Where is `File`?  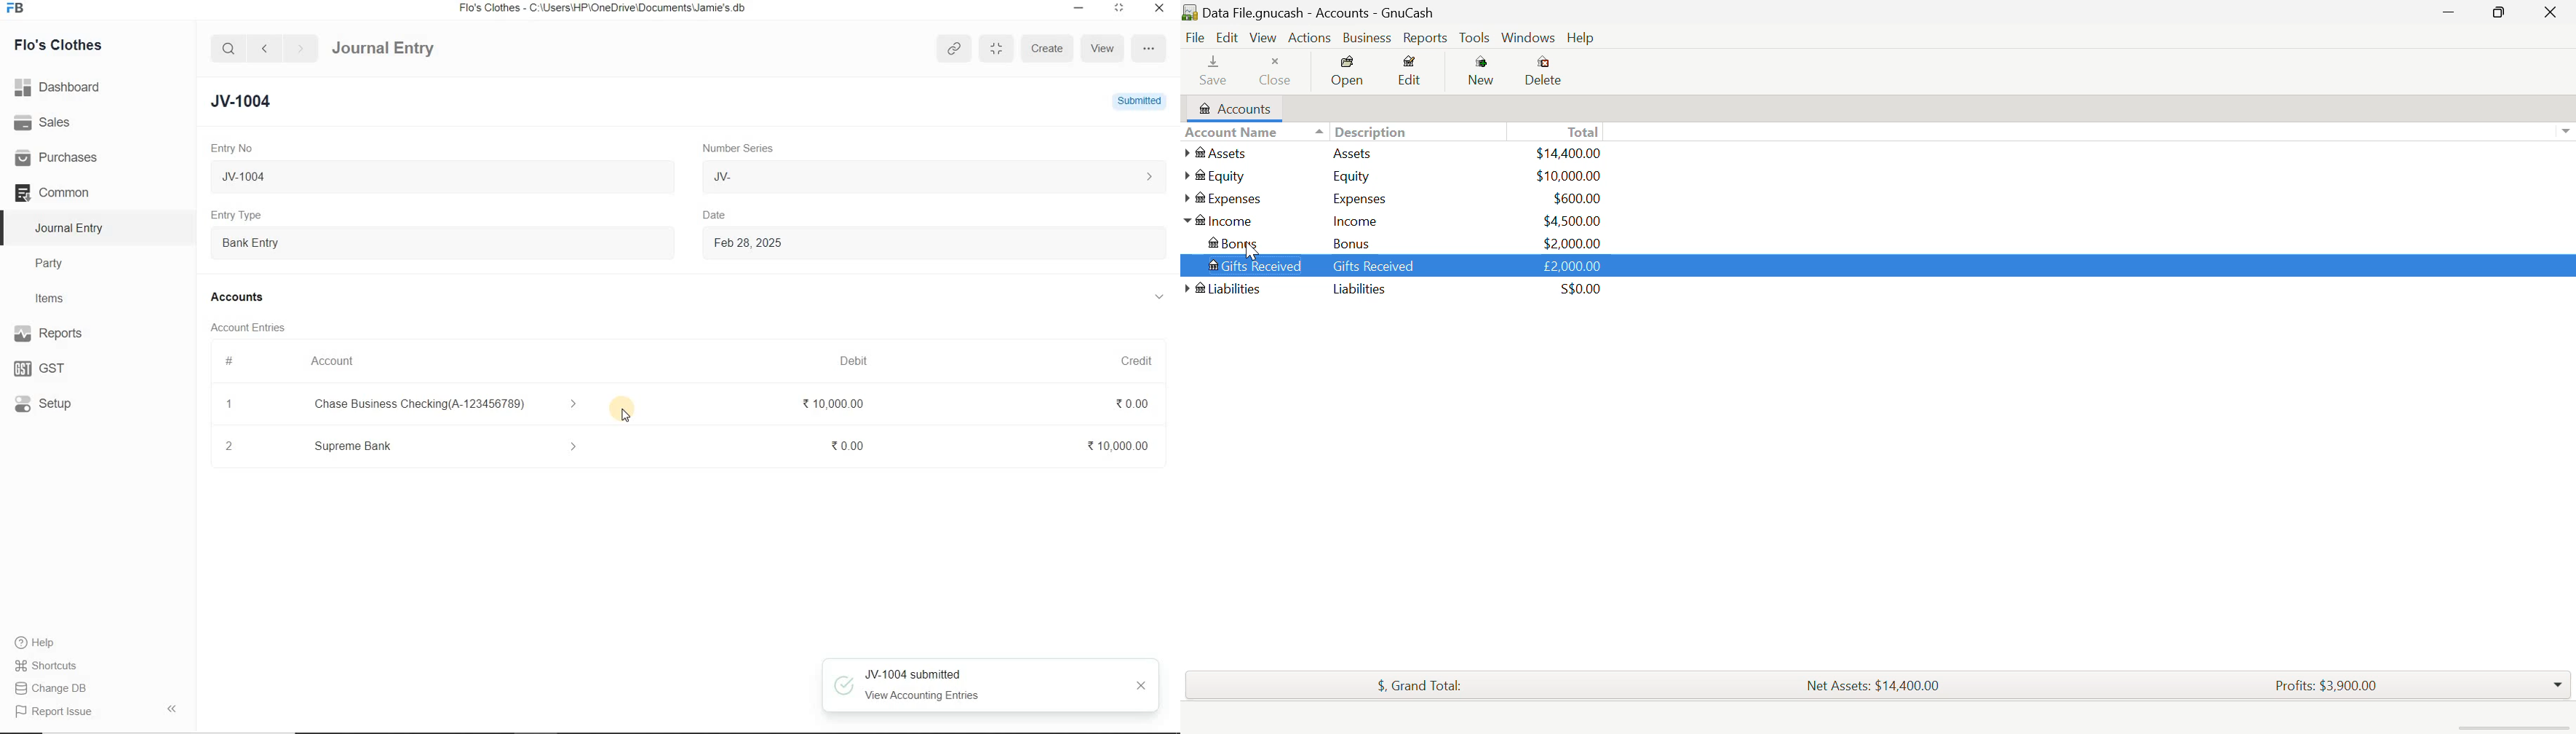 File is located at coordinates (1194, 37).